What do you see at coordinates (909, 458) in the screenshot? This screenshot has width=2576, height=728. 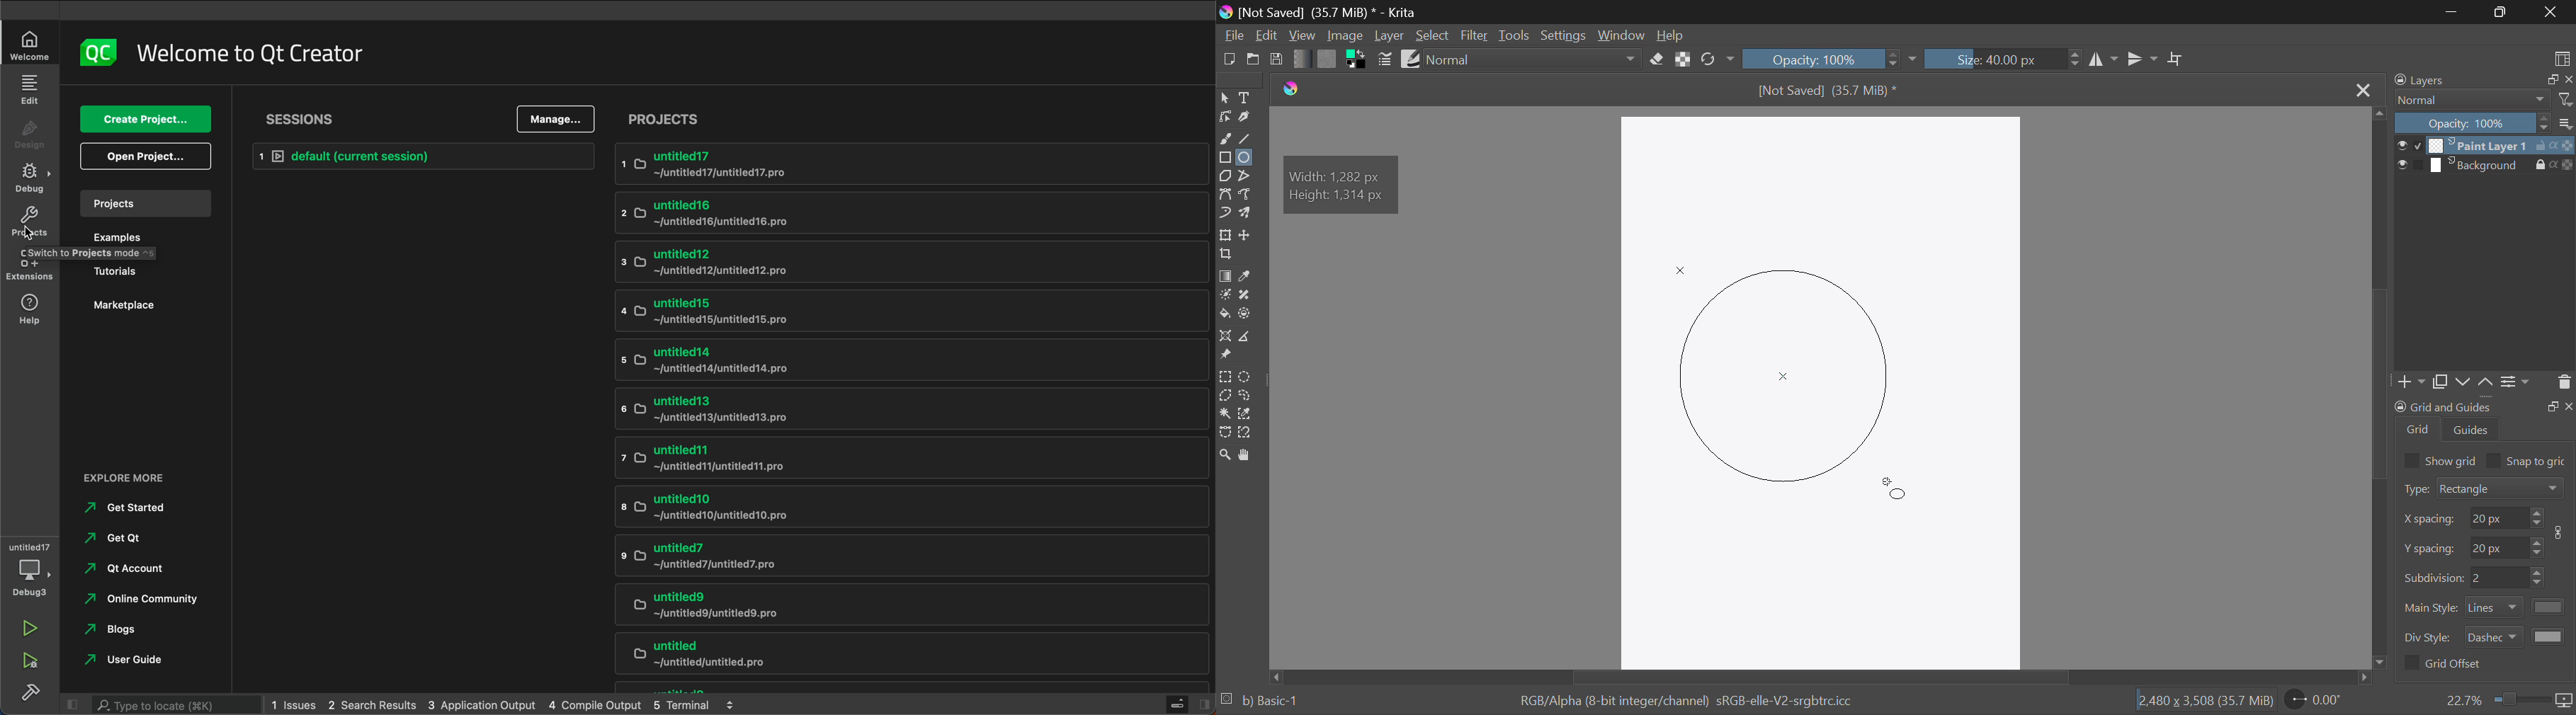 I see `untitled11` at bounding box center [909, 458].